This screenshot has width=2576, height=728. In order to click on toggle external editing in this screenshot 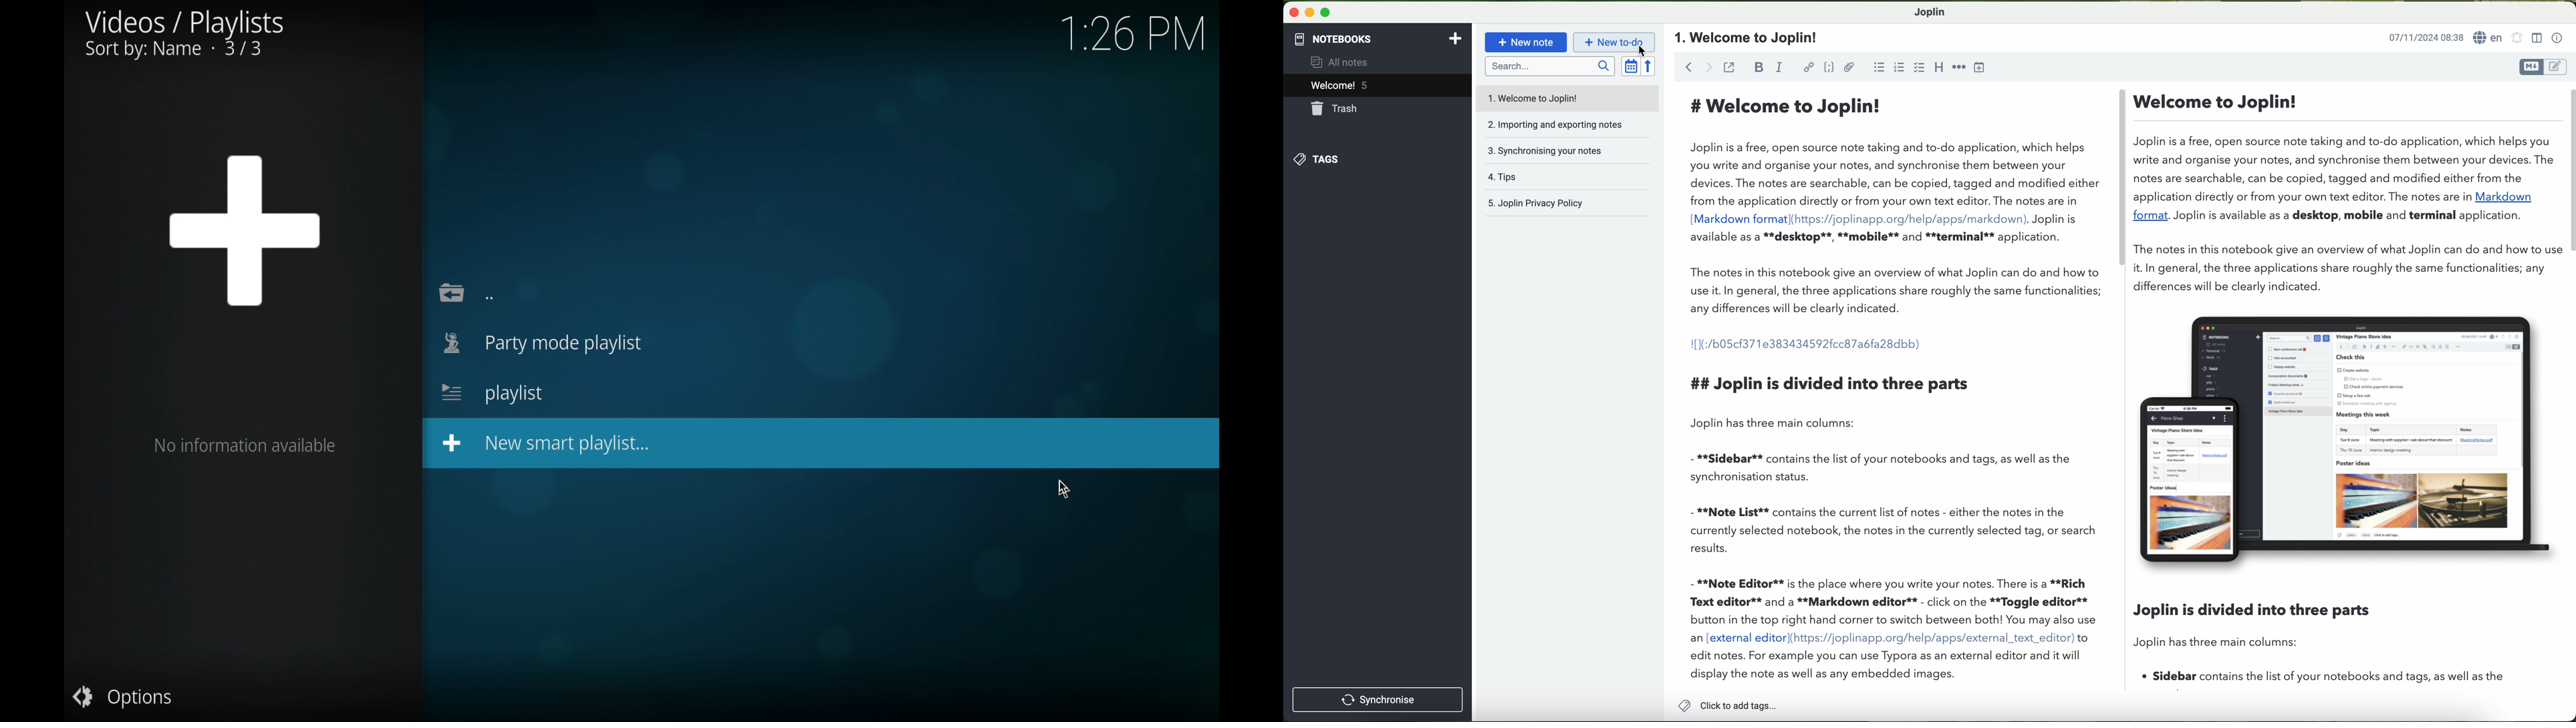, I will do `click(1729, 67)`.